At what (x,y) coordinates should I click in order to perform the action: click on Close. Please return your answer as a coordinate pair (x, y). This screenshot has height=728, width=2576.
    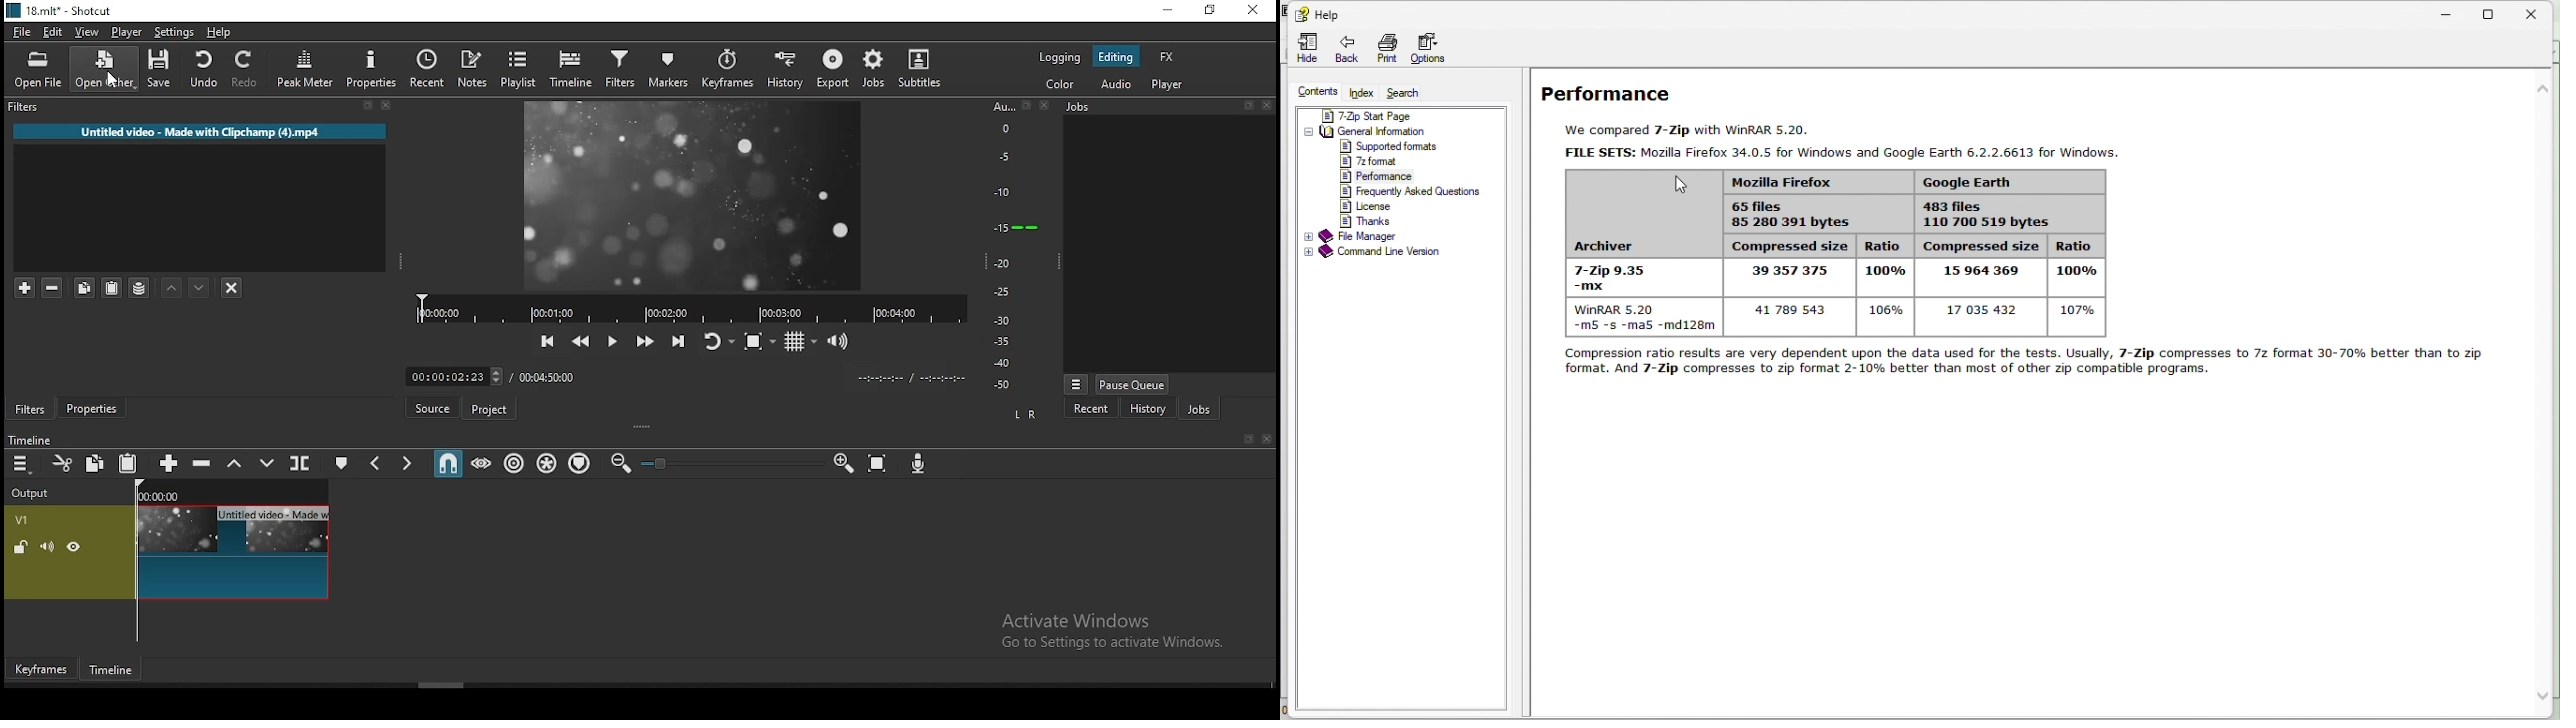
    Looking at the image, I should click on (1270, 439).